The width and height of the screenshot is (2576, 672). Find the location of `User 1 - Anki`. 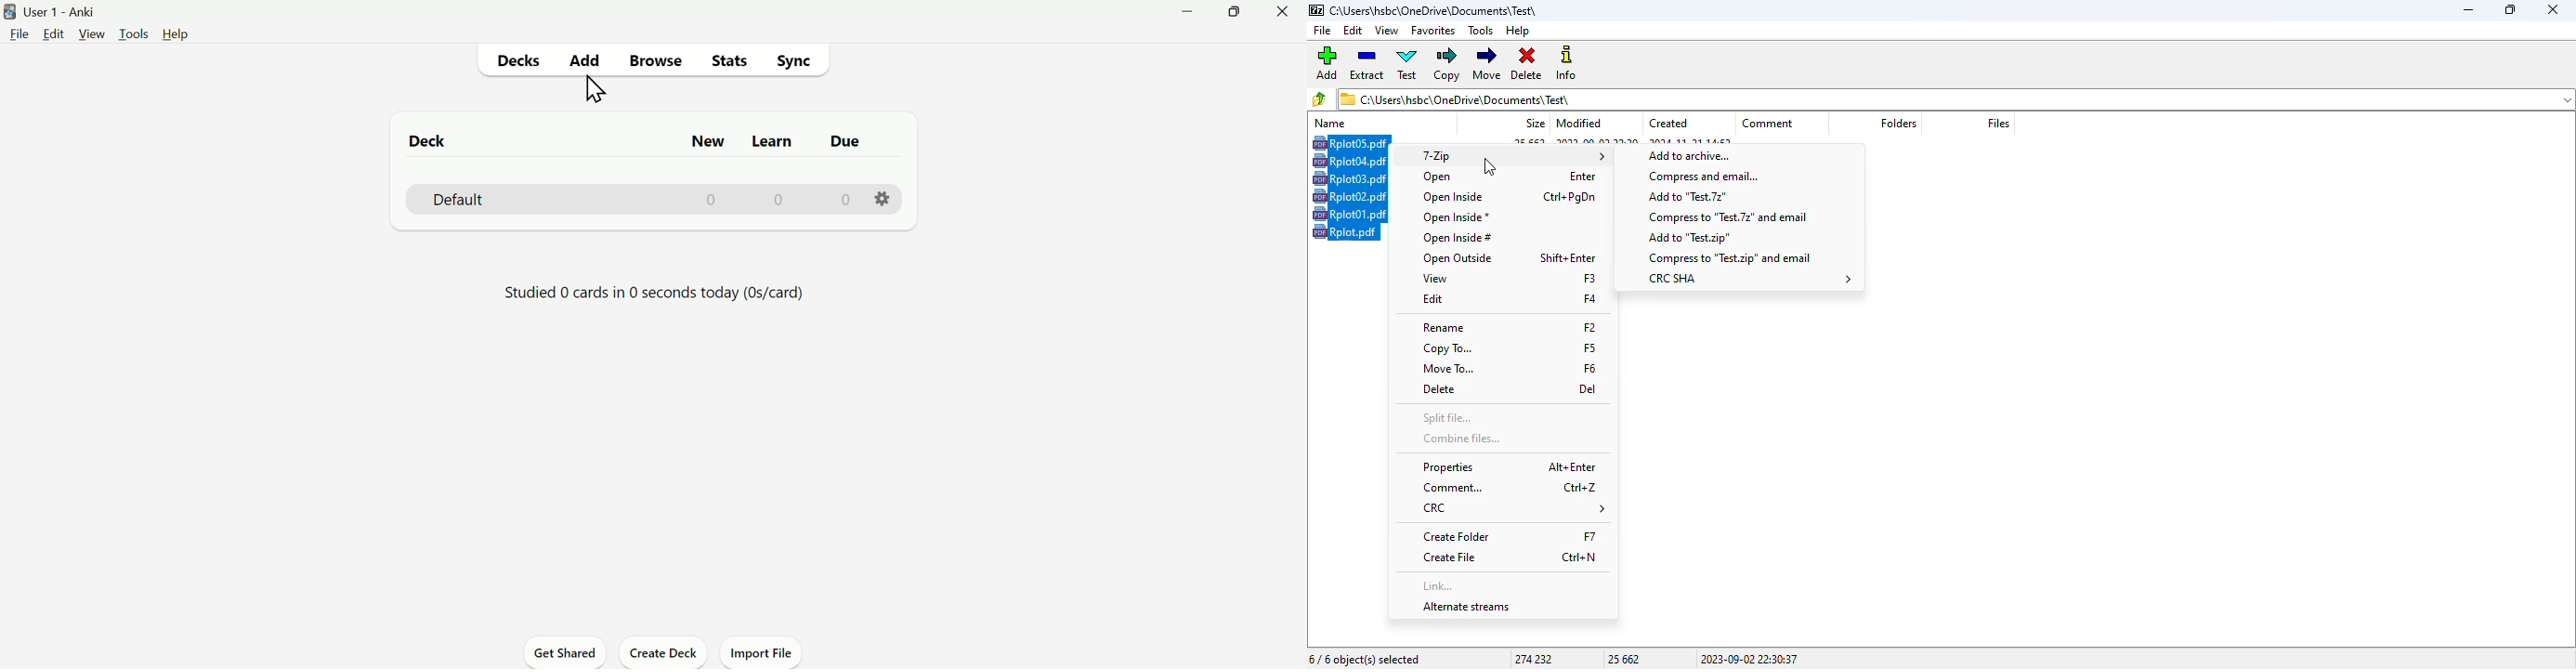

User 1 - Anki is located at coordinates (63, 12).